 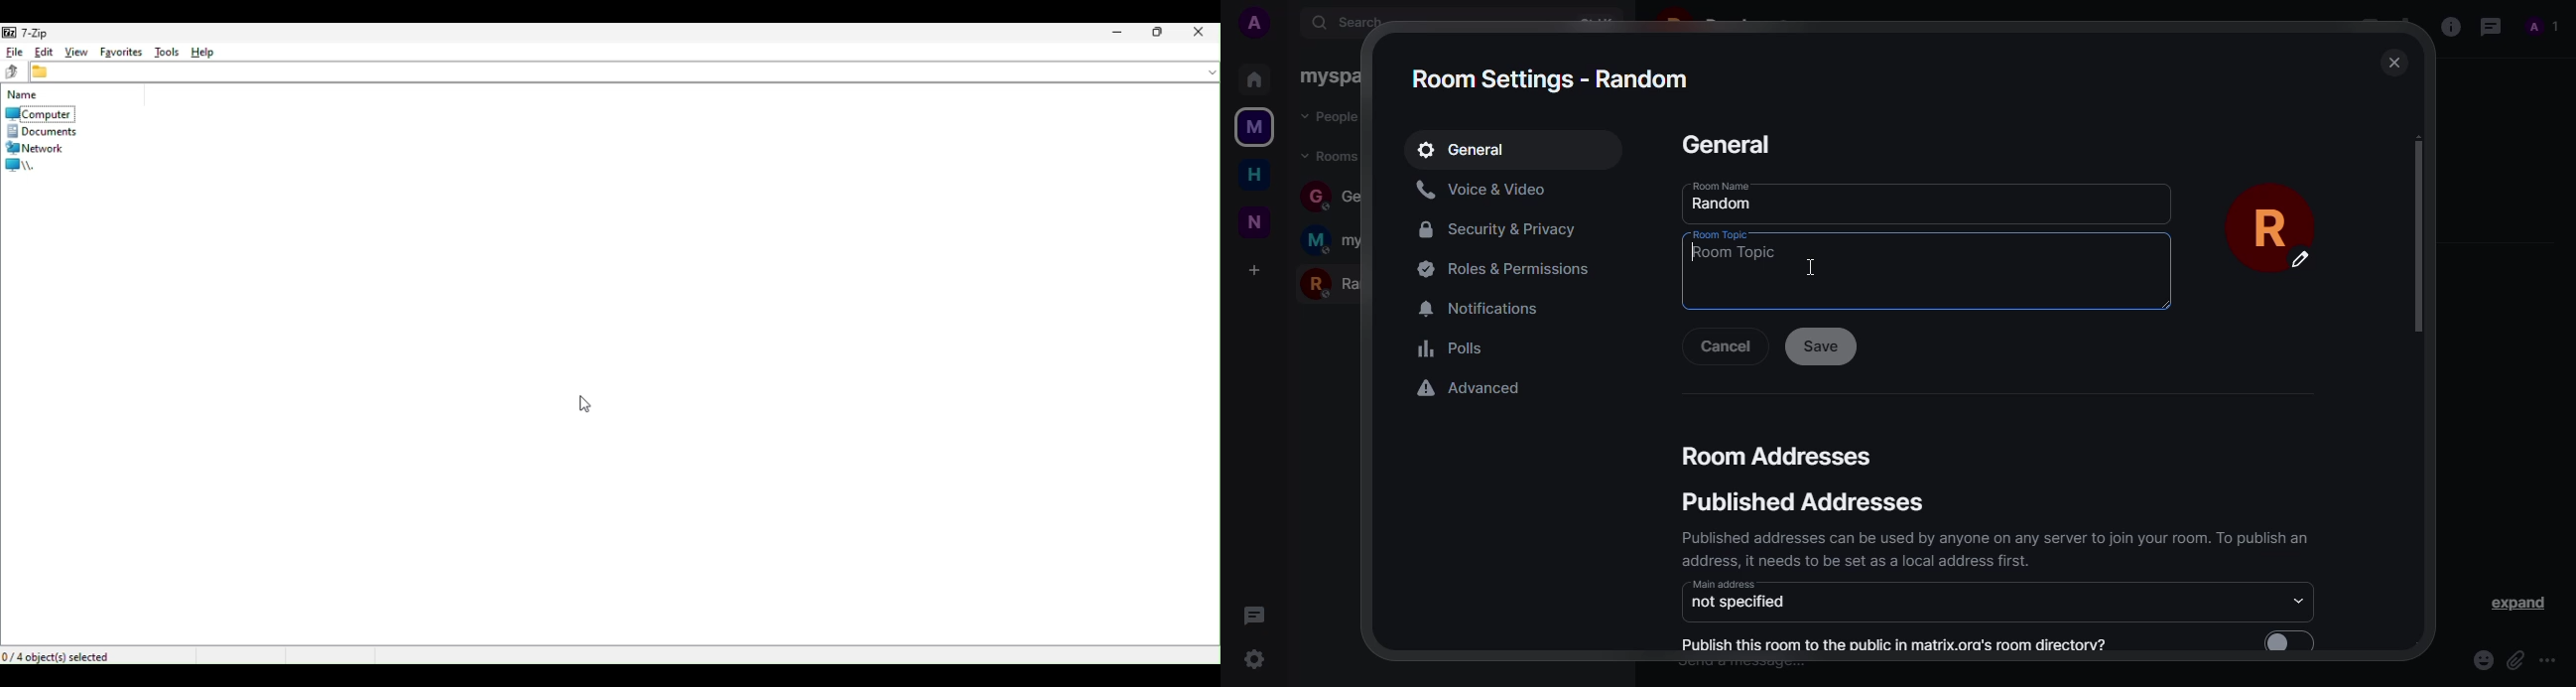 What do you see at coordinates (1824, 344) in the screenshot?
I see `save` at bounding box center [1824, 344].